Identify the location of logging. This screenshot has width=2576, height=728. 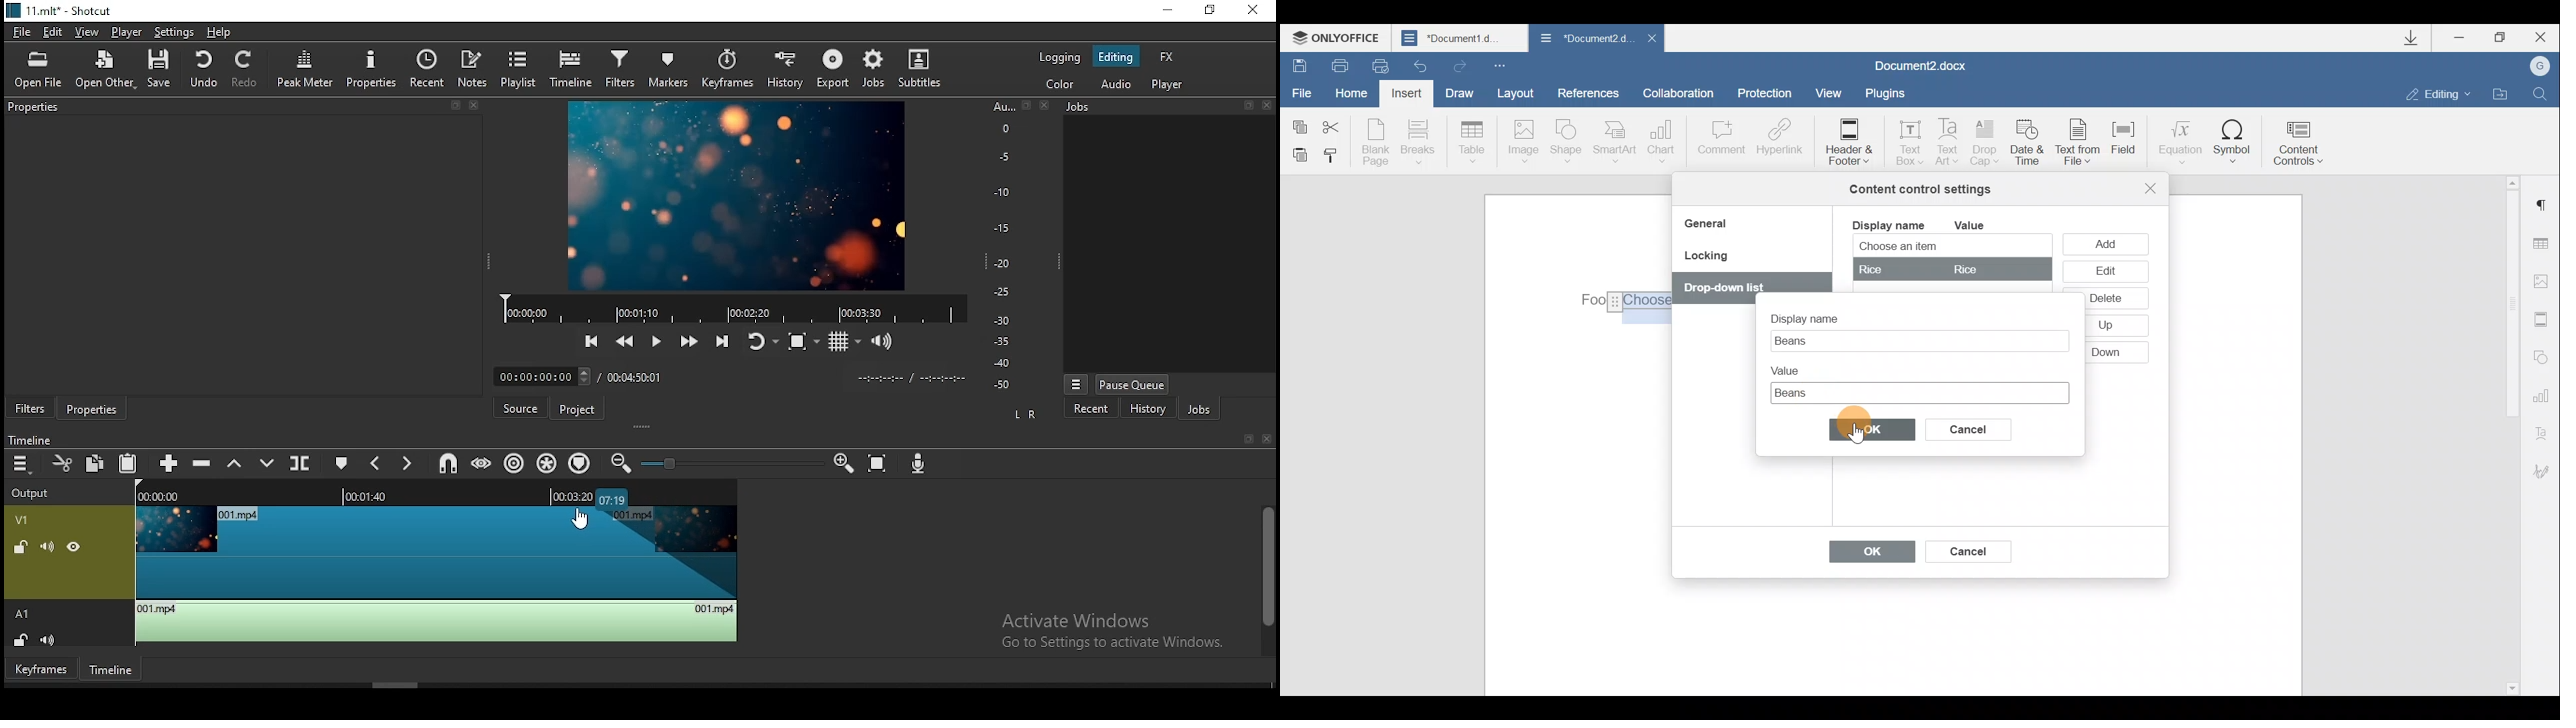
(1060, 55).